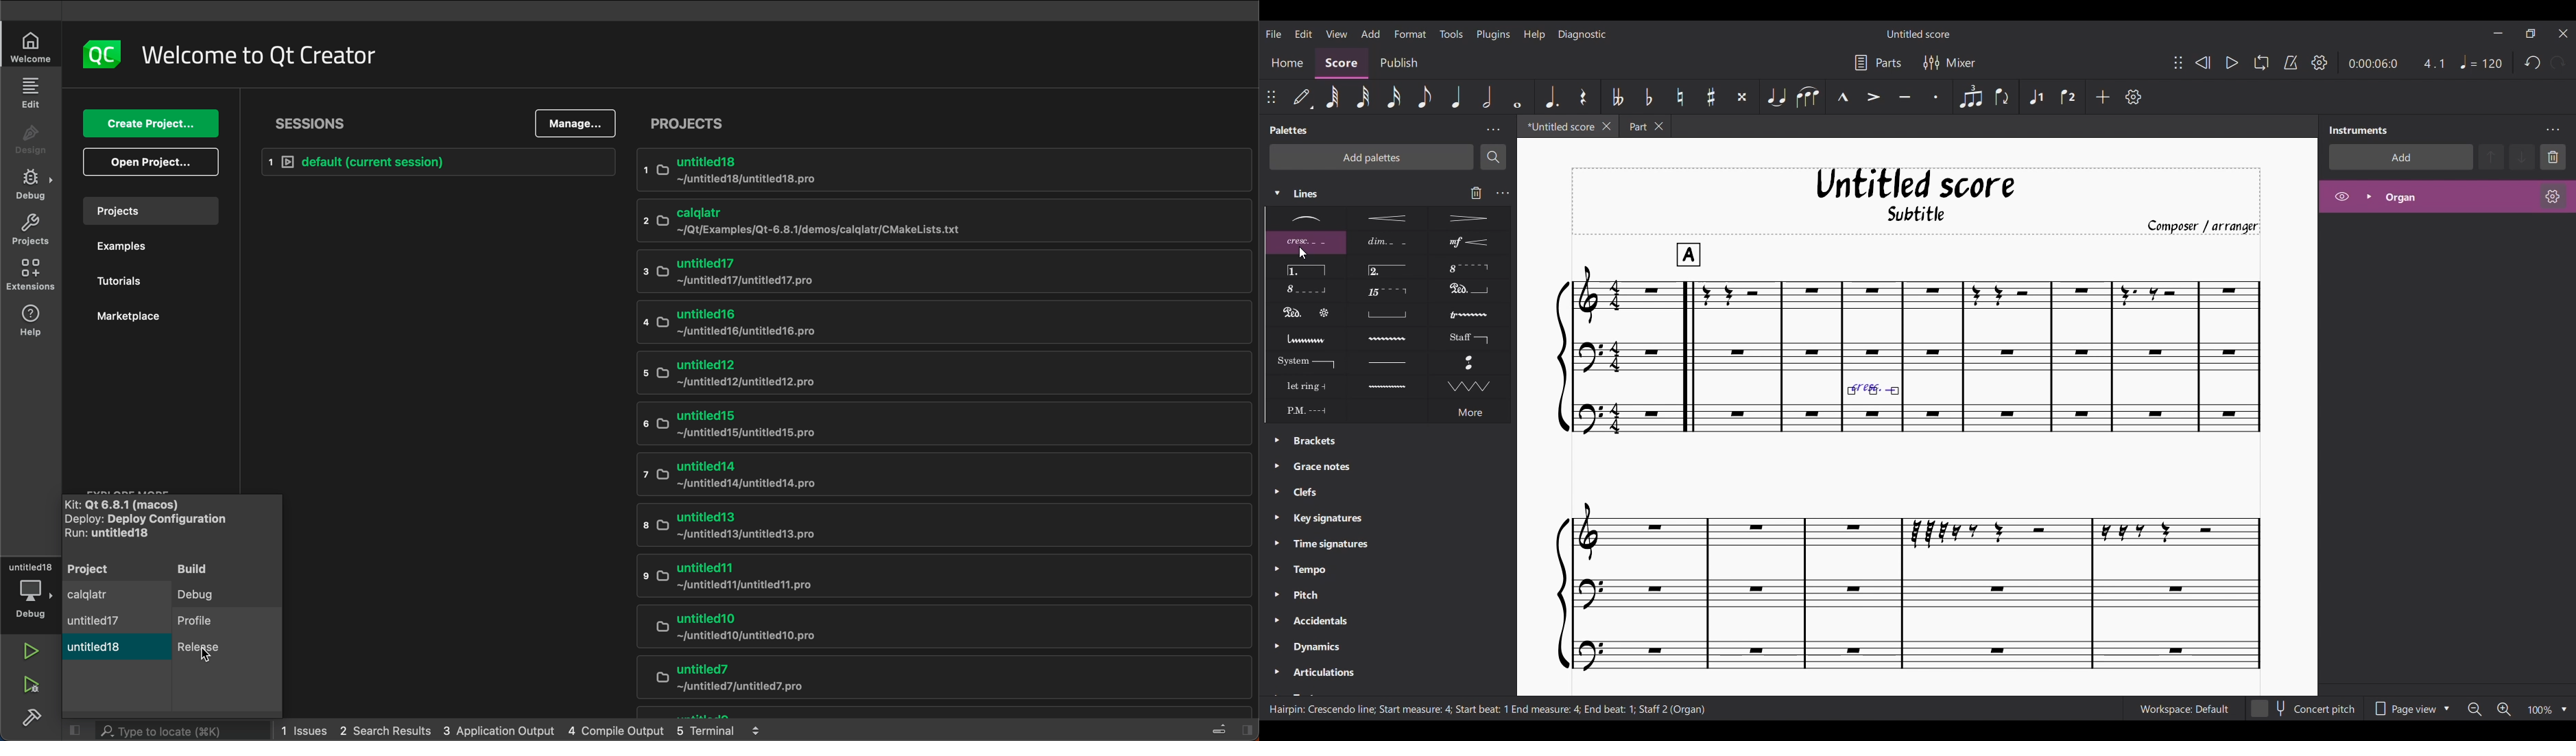 The height and width of the screenshot is (756, 2576). What do you see at coordinates (2037, 97) in the screenshot?
I see `Highlighted after current selection` at bounding box center [2037, 97].